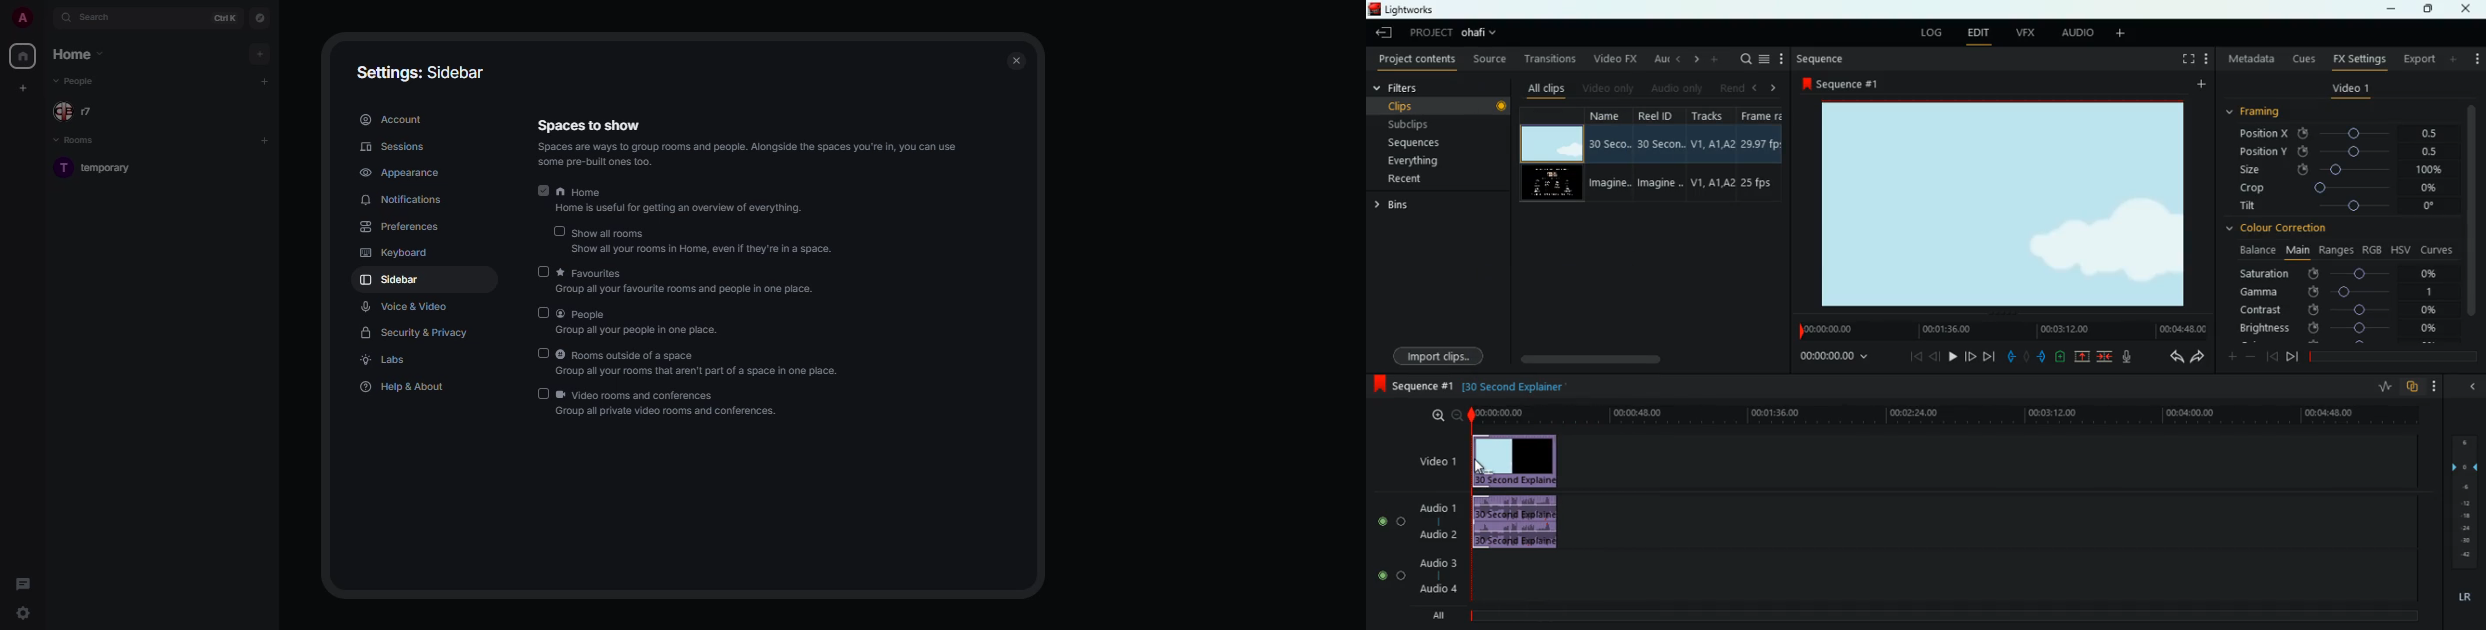 Image resolution: width=2492 pixels, height=644 pixels. What do you see at coordinates (2174, 356) in the screenshot?
I see `back` at bounding box center [2174, 356].